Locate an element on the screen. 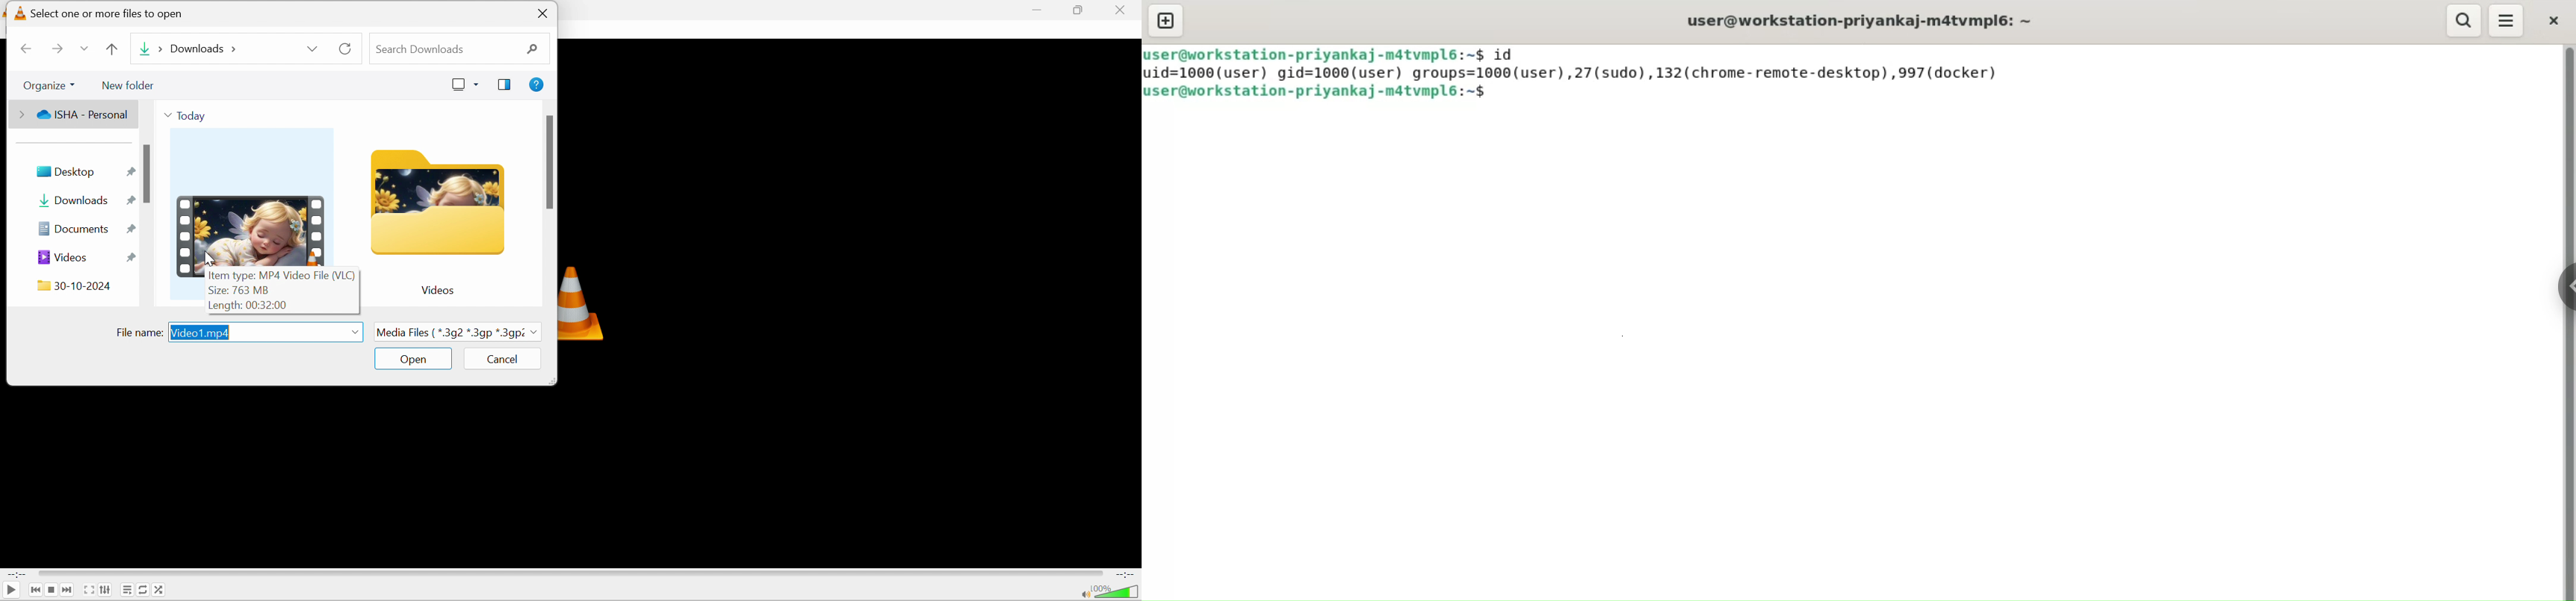  uid=1000(user) is located at coordinates (1207, 73).